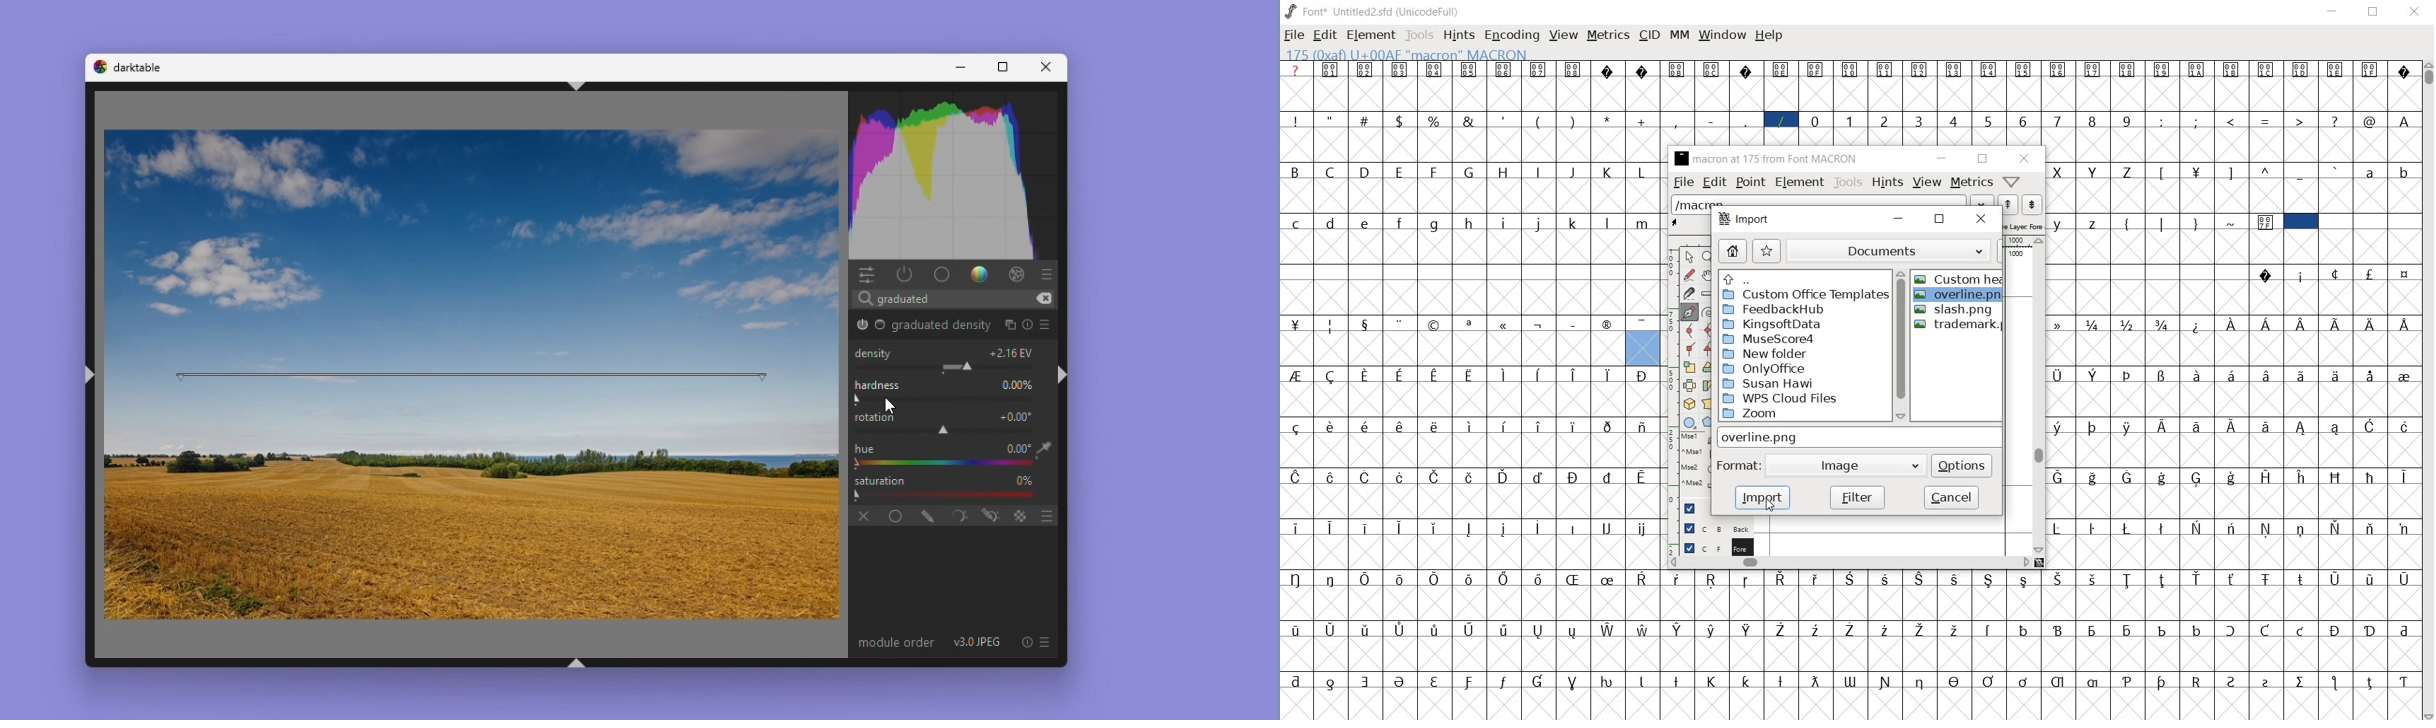 The image size is (2436, 728). I want to click on v3.0 JPEG, so click(979, 643).